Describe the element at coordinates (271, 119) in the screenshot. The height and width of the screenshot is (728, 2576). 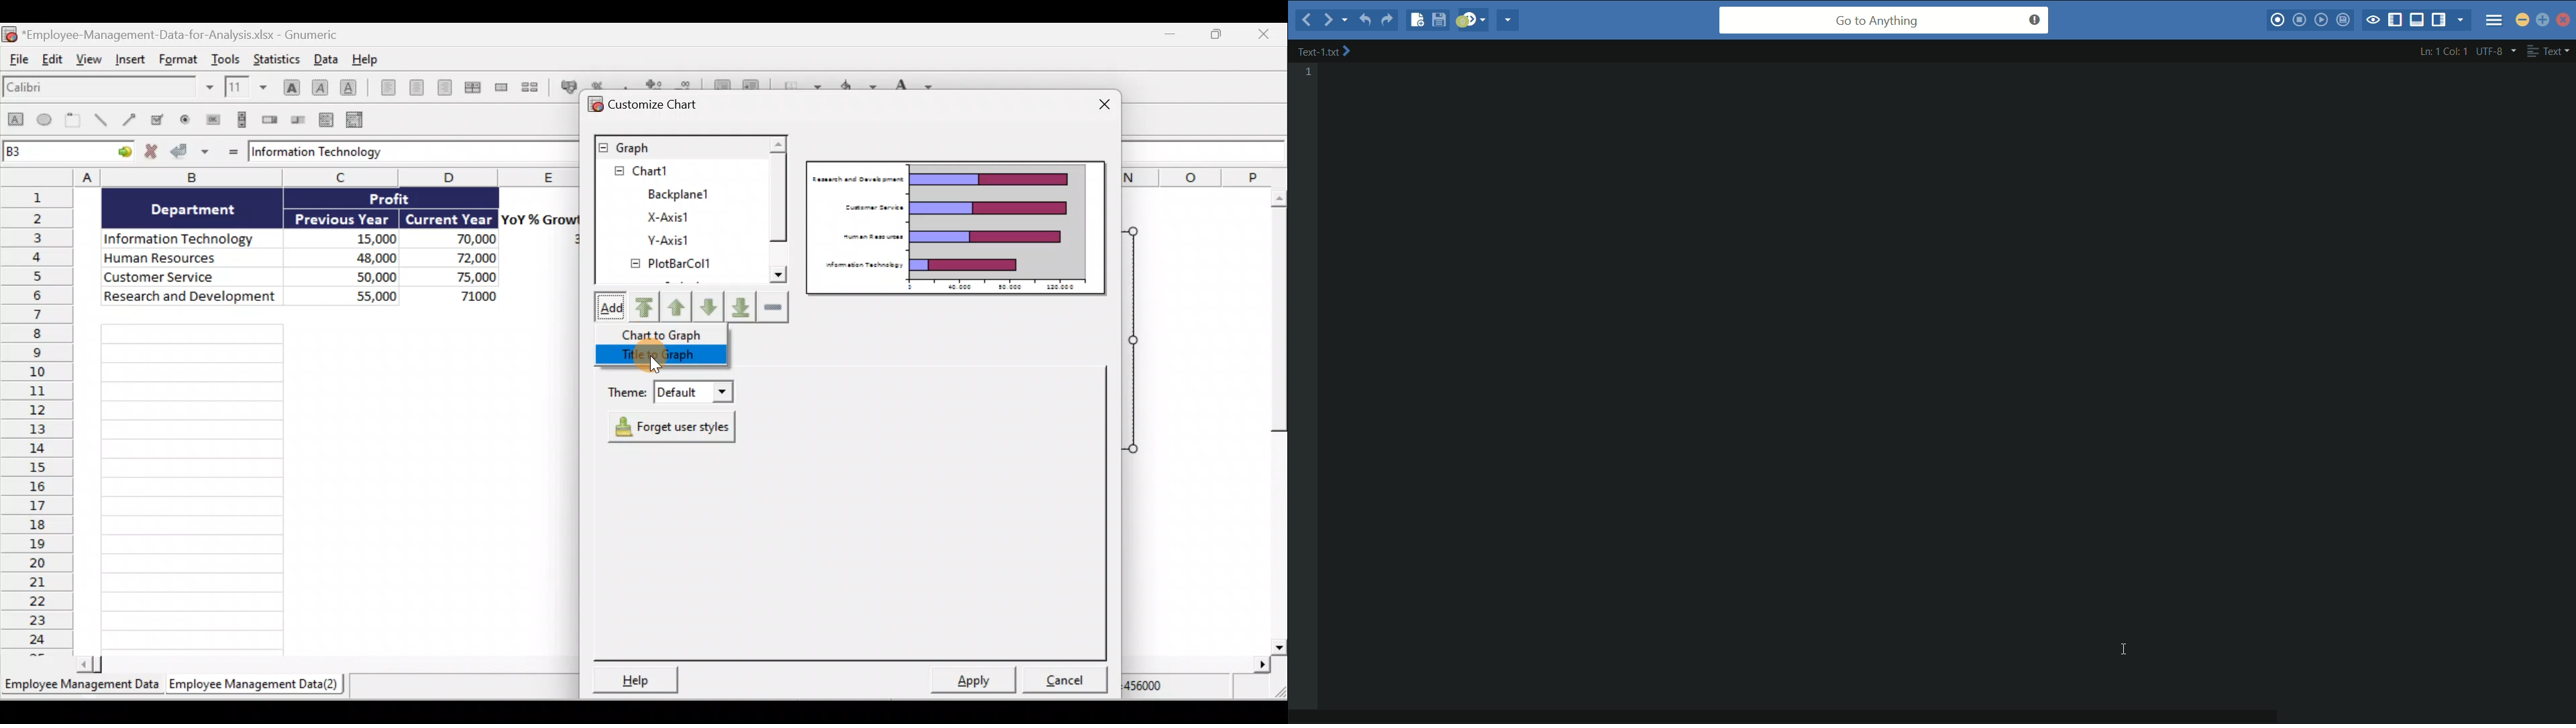
I see `Create a spin button` at that location.